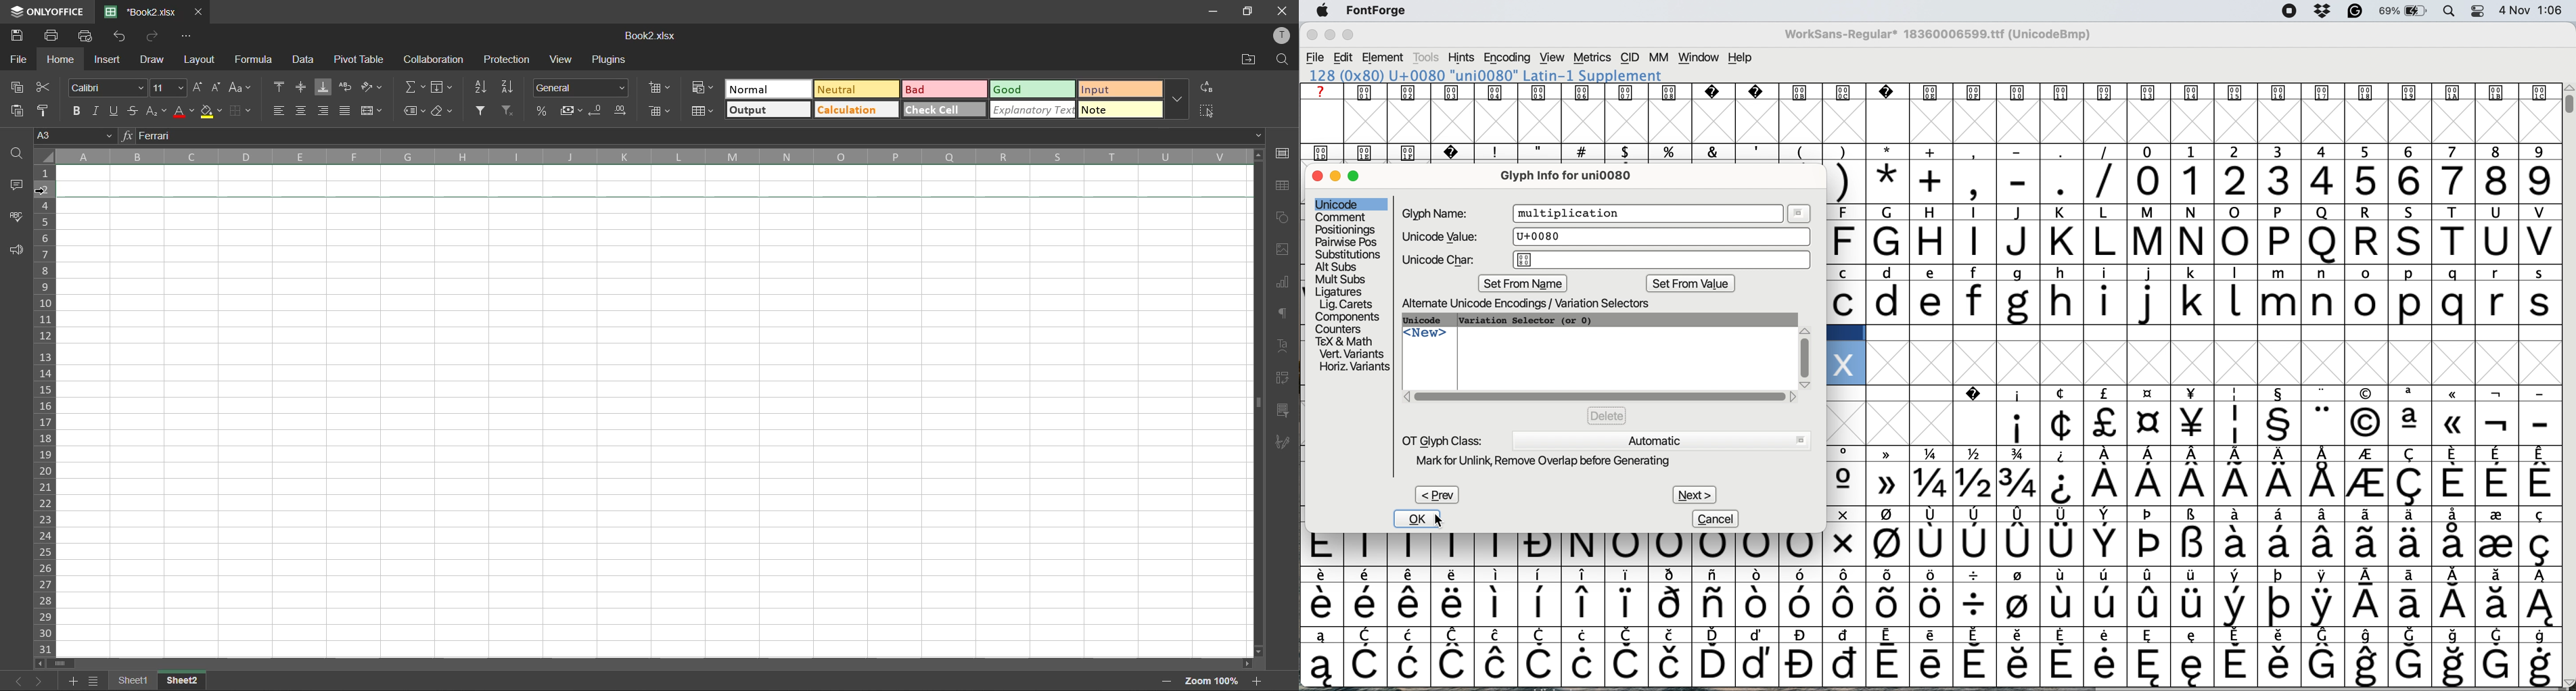 The height and width of the screenshot is (700, 2576). Describe the element at coordinates (508, 112) in the screenshot. I see `clear filter` at that location.